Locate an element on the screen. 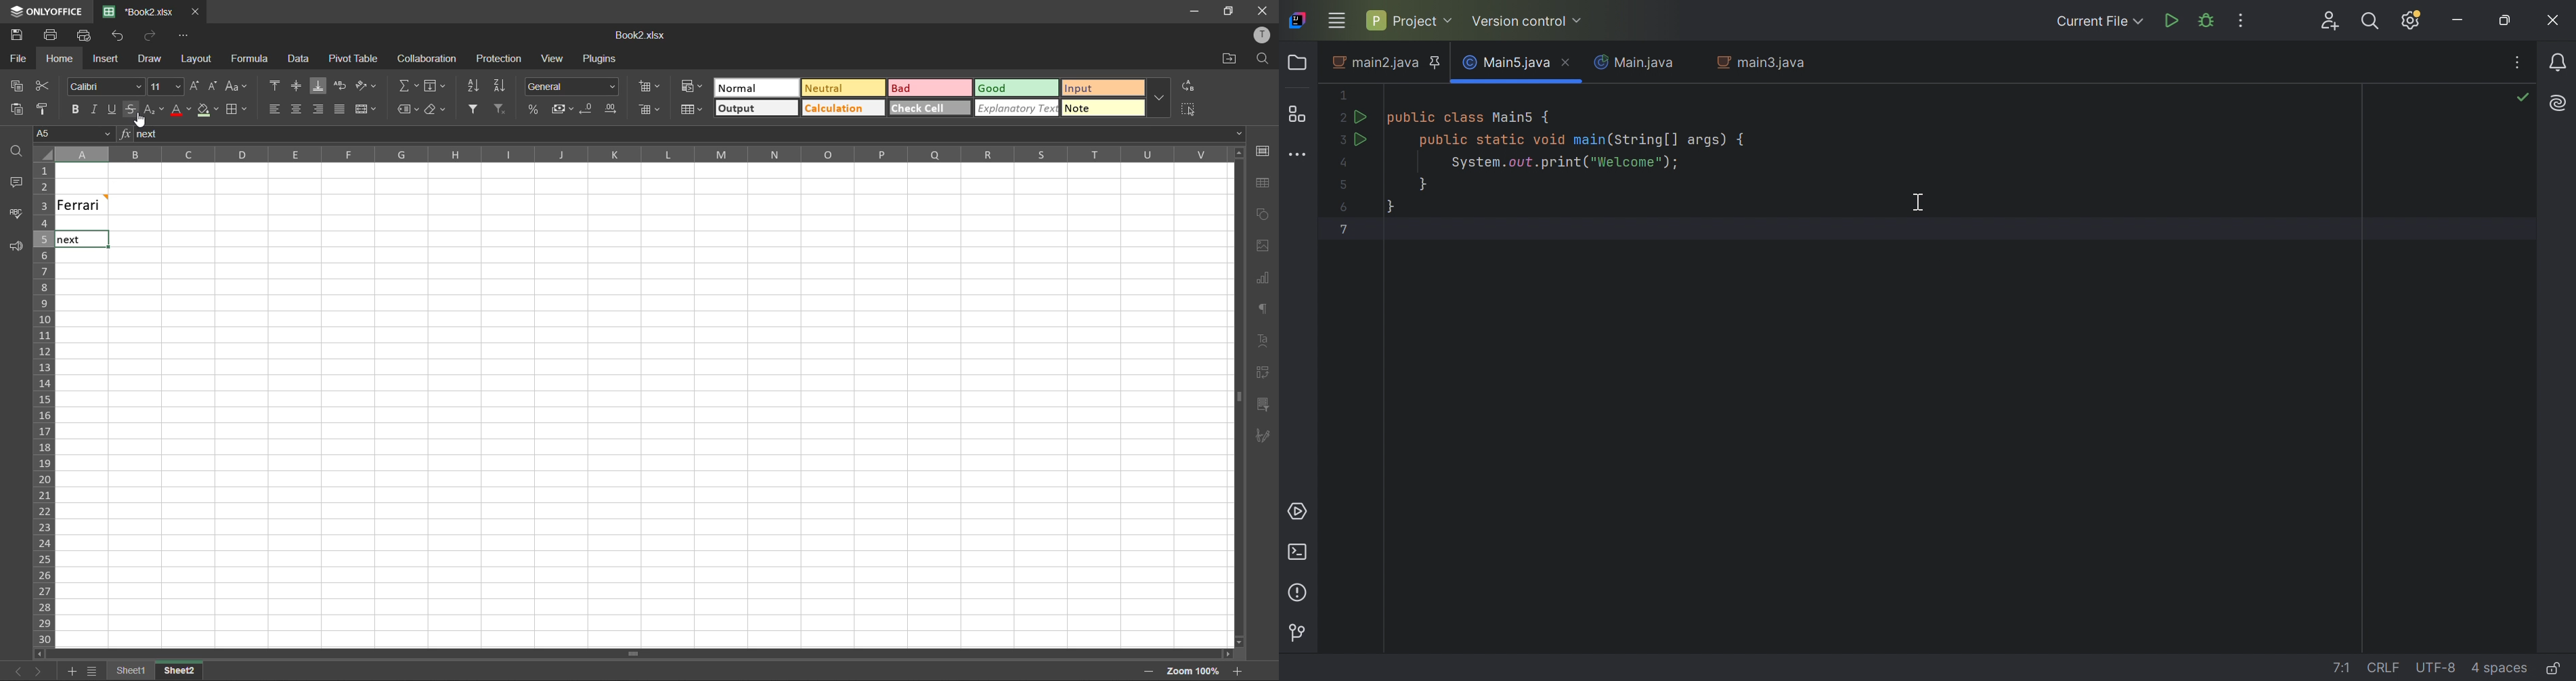 This screenshot has height=700, width=2576. bold is located at coordinates (76, 111).